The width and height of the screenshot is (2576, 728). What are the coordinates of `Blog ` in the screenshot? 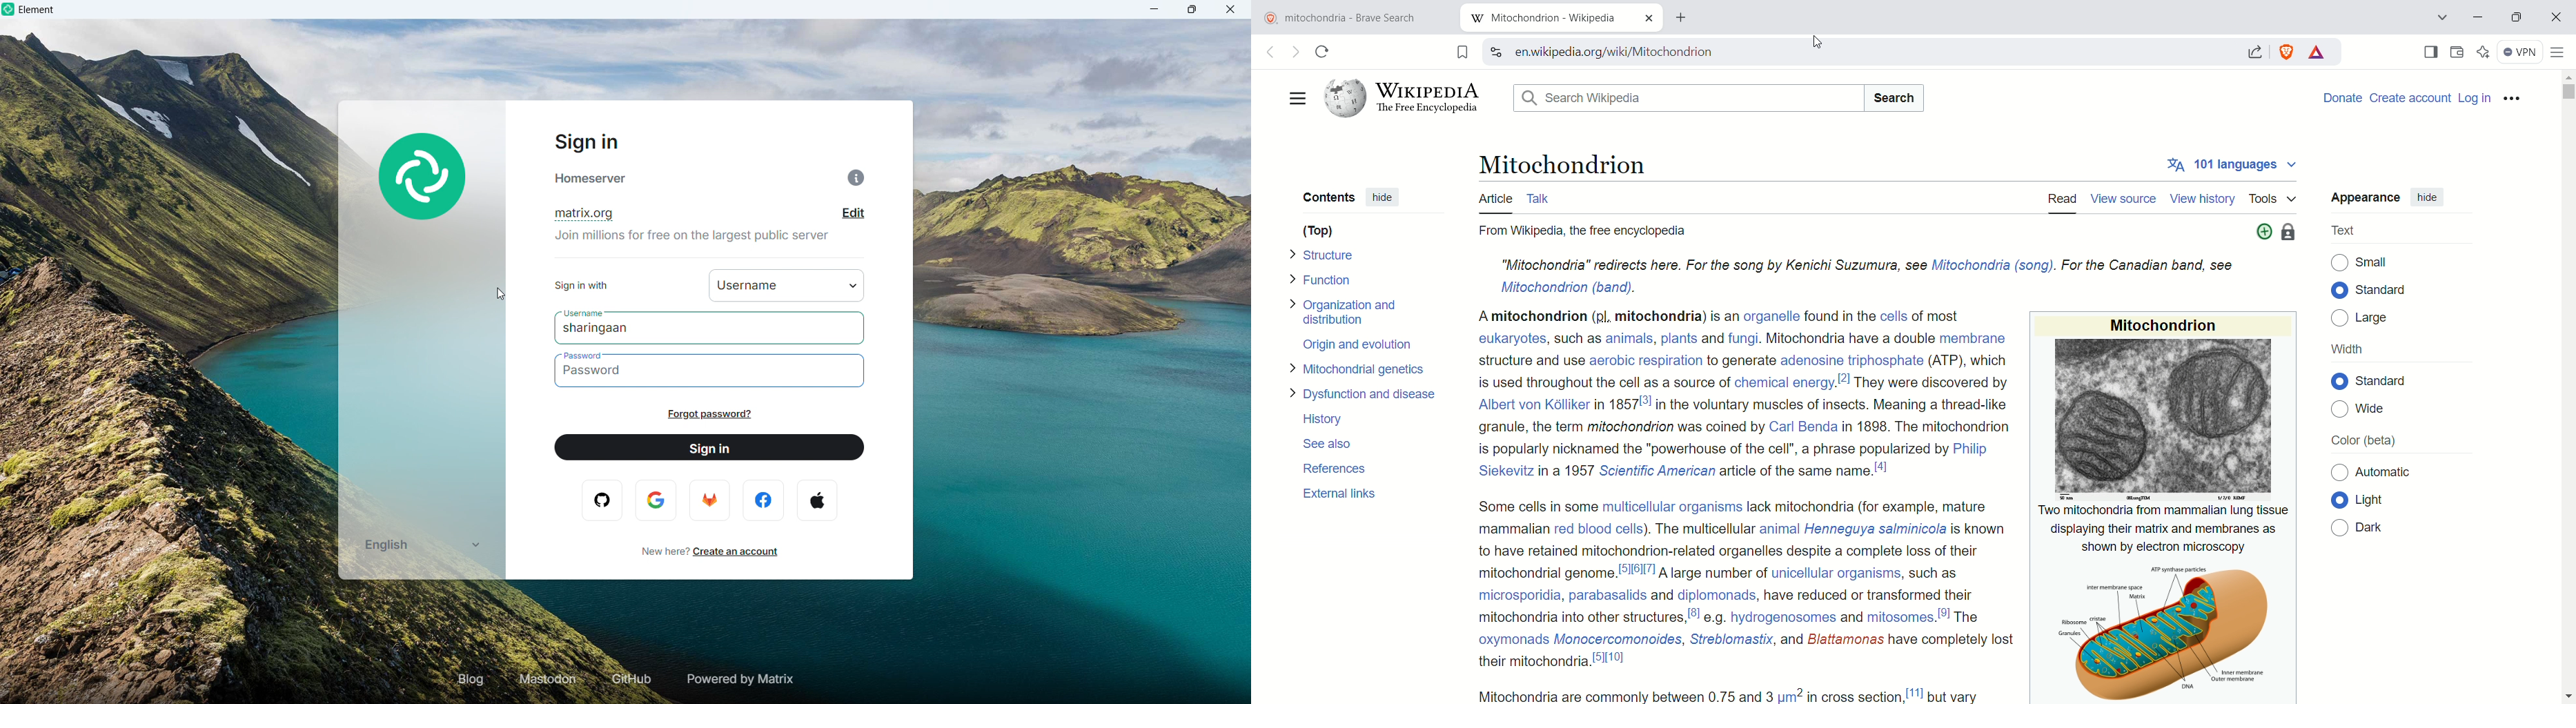 It's located at (471, 679).